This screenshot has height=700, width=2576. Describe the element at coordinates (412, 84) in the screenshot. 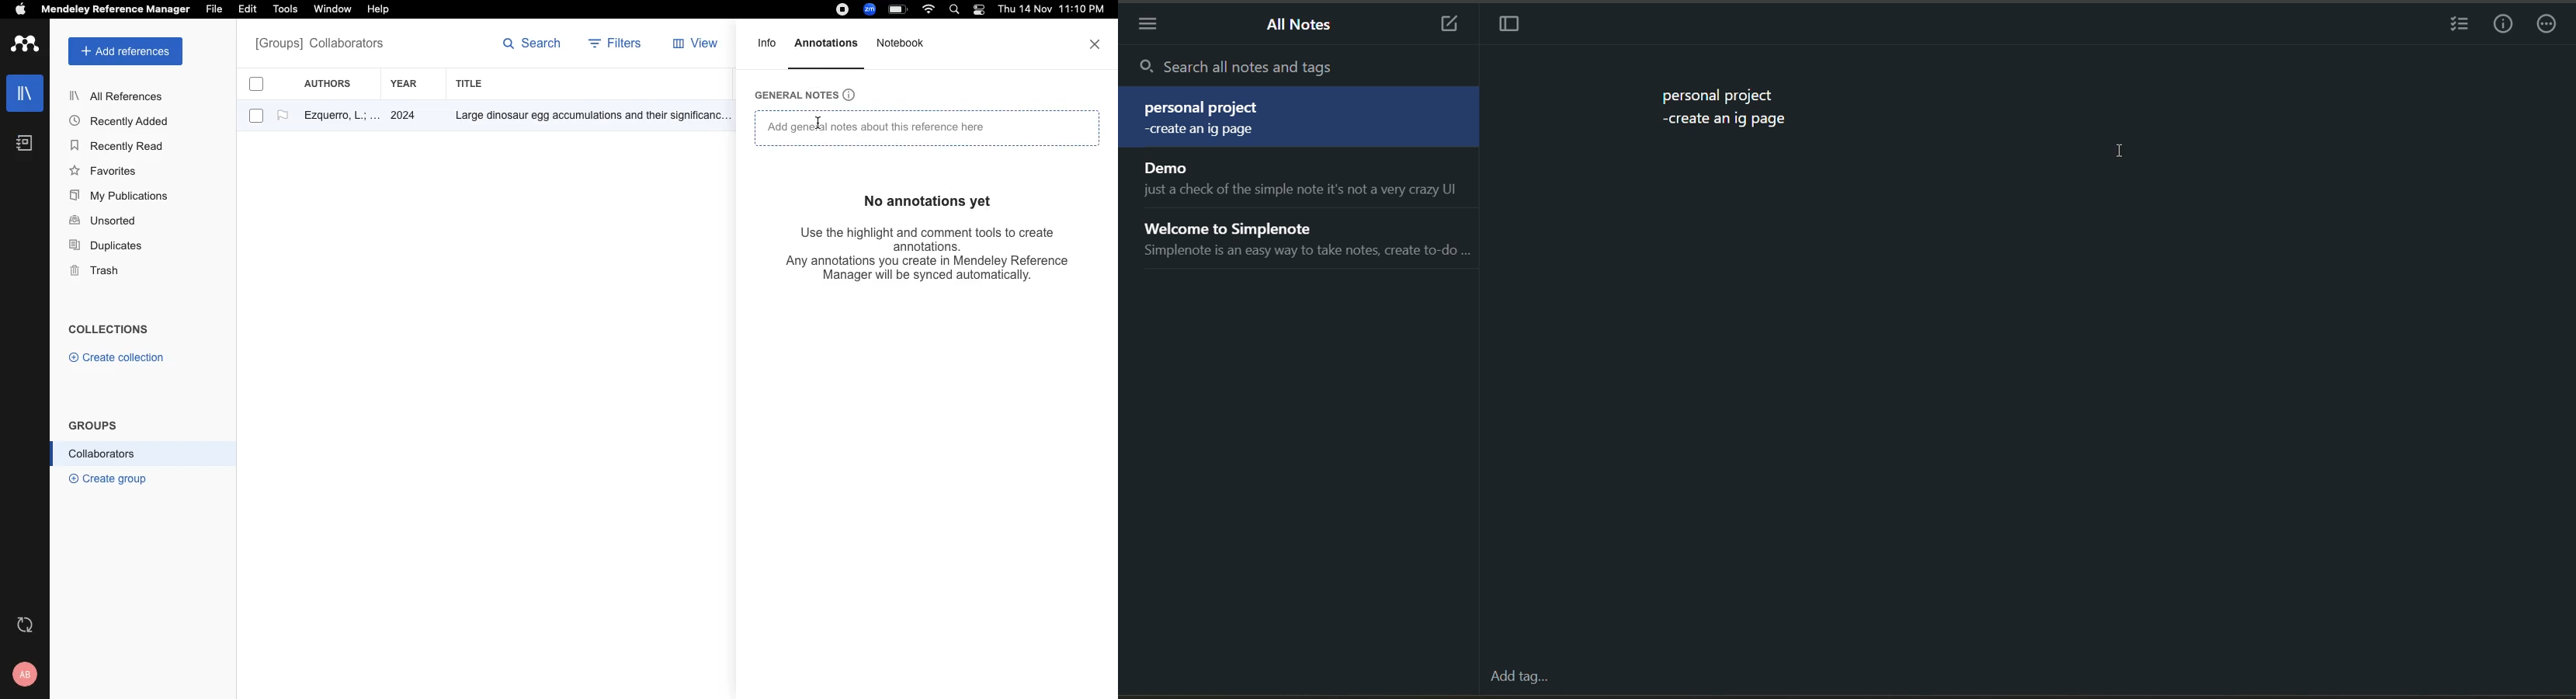

I see `year` at that location.